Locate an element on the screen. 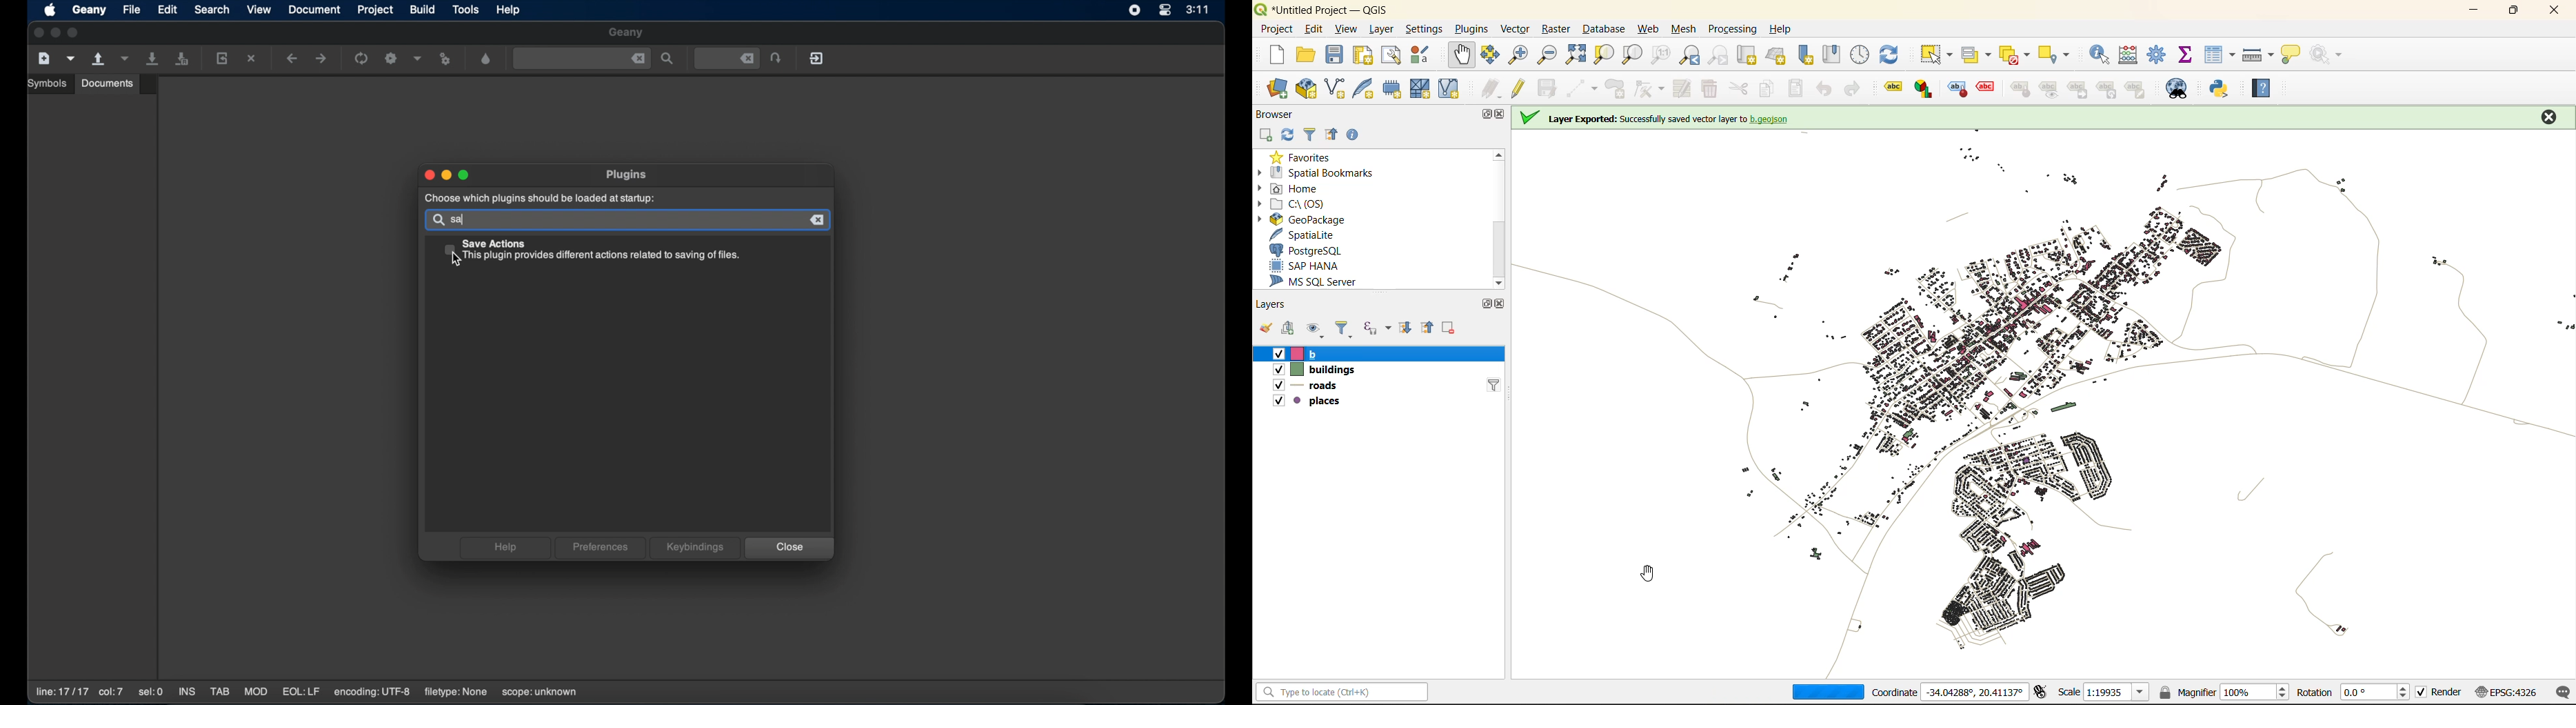 Image resolution: width=2576 pixels, height=728 pixels. new virtual layer is located at coordinates (1447, 89).